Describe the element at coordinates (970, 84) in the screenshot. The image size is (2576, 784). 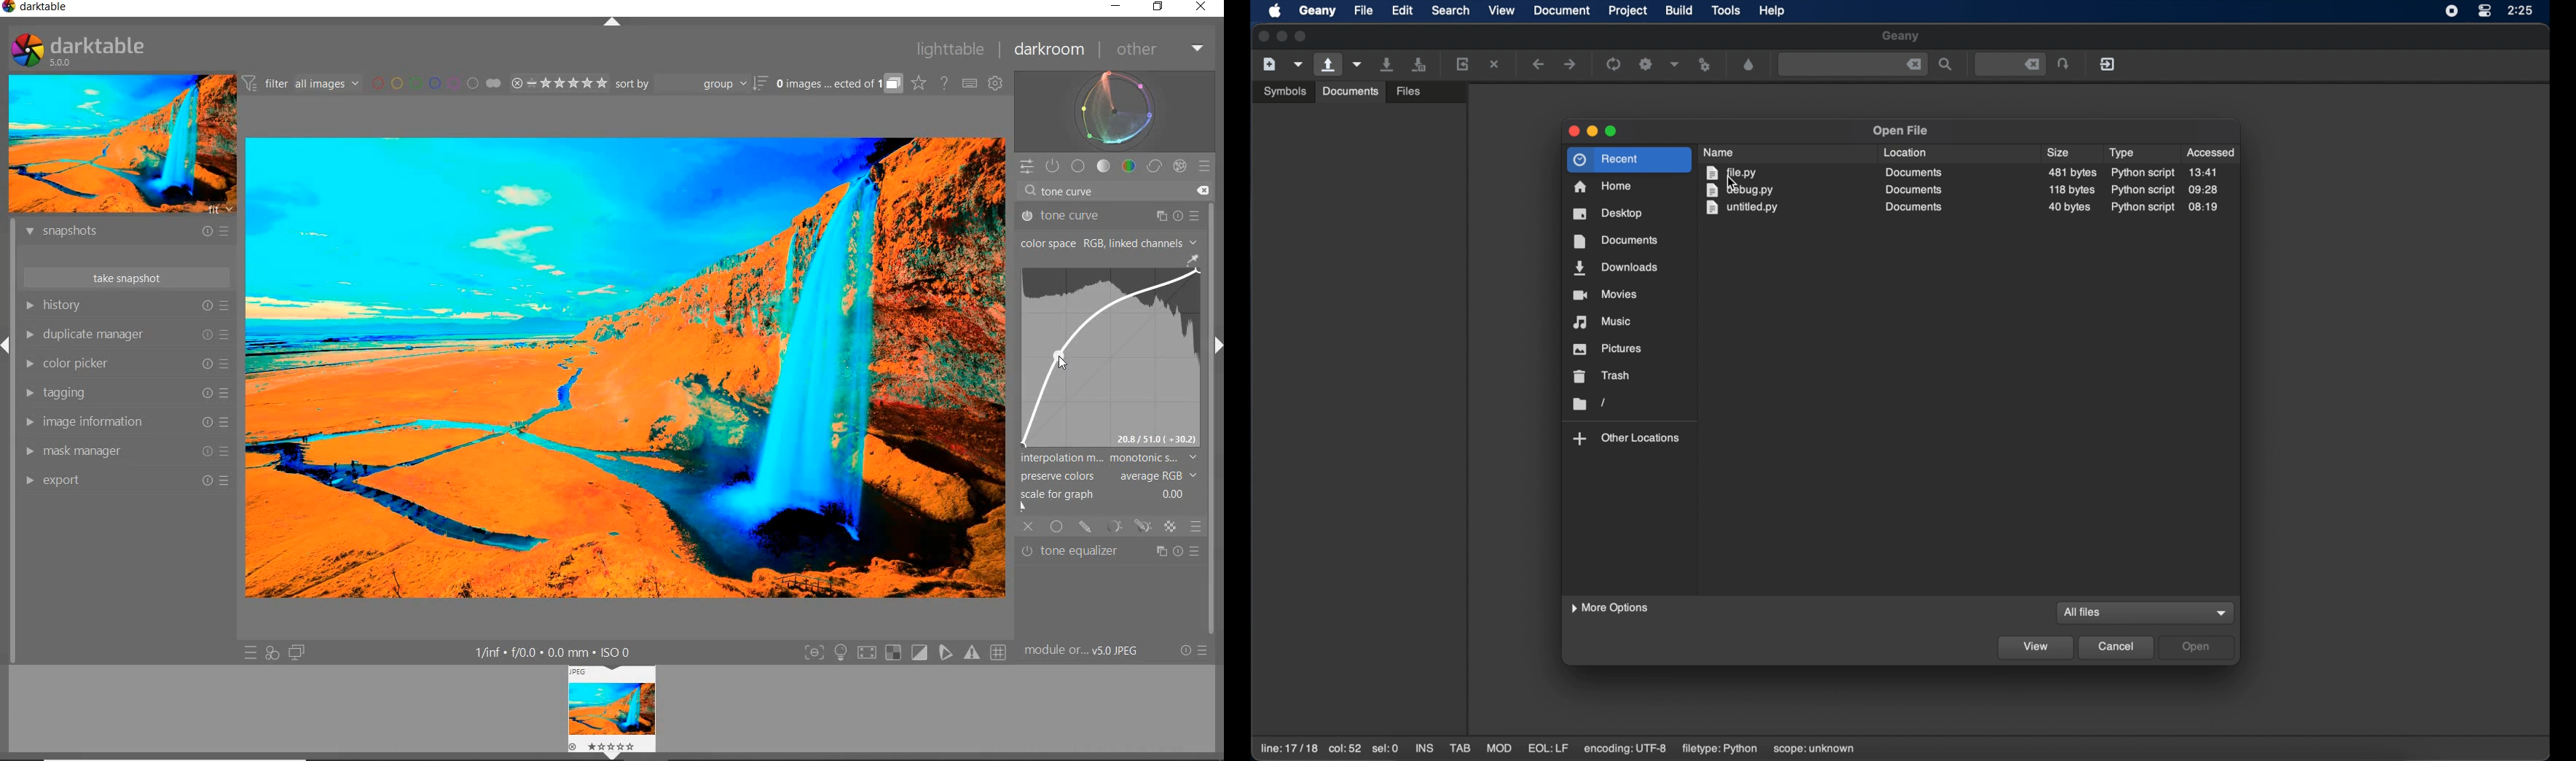
I see `SET KEYBOARD SHORTCUTS` at that location.